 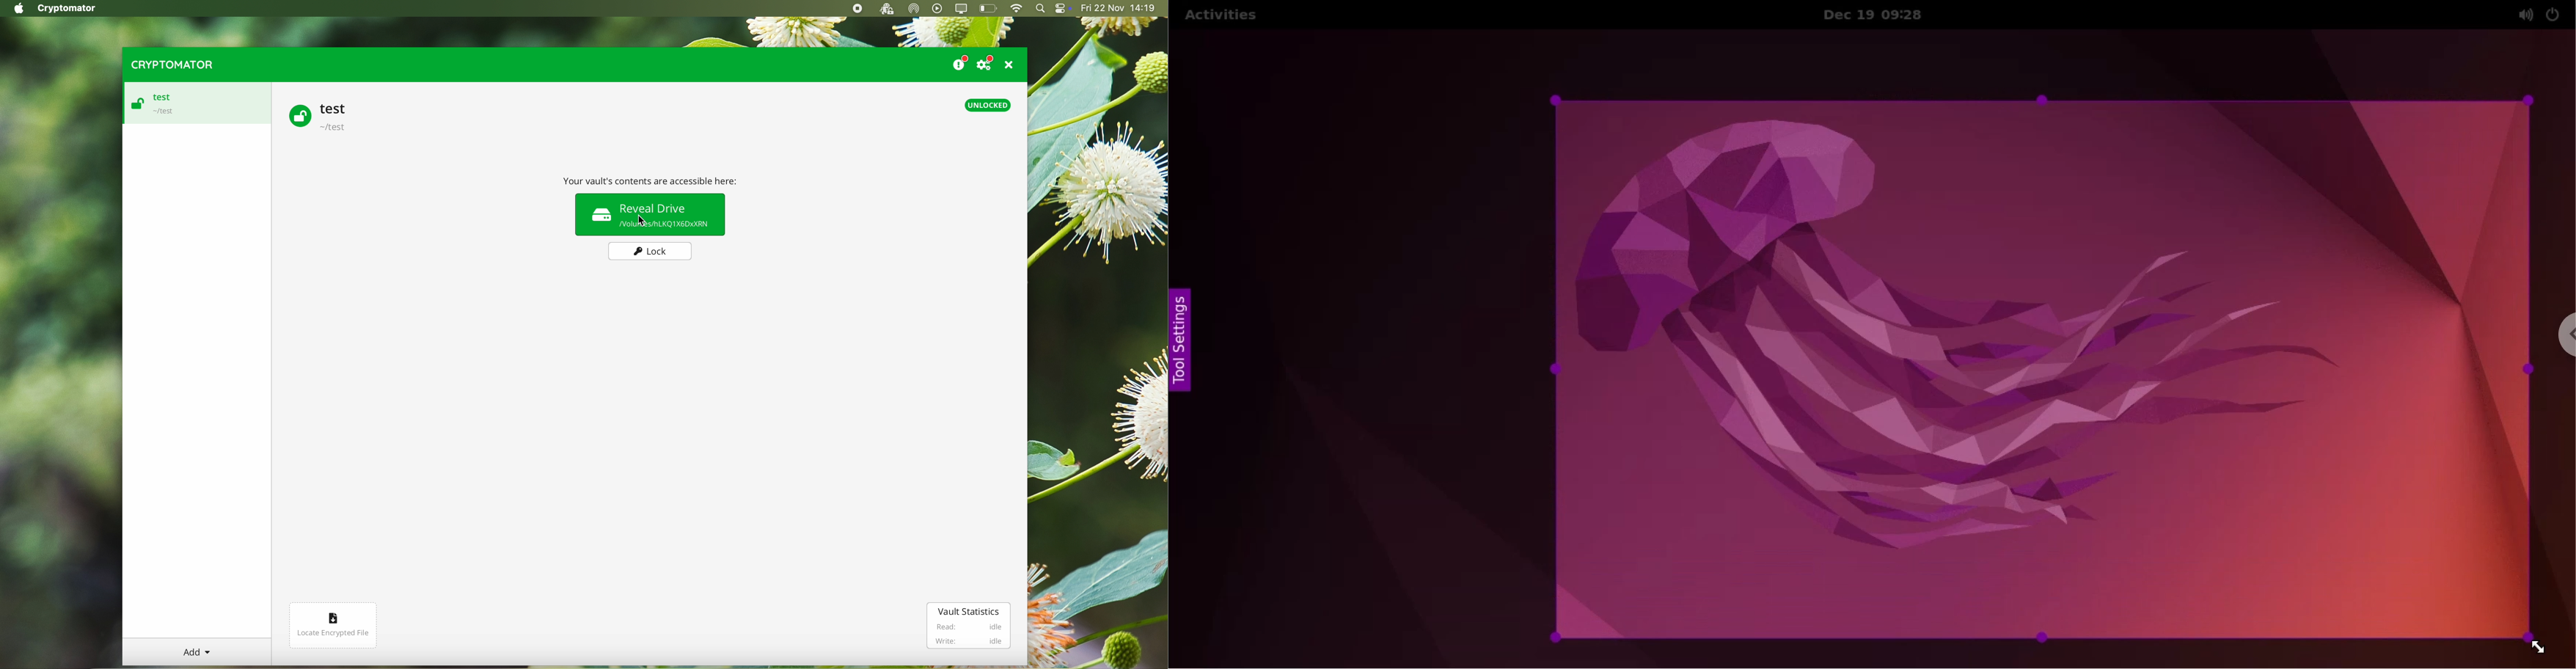 What do you see at coordinates (2559, 336) in the screenshot?
I see `chrome options` at bounding box center [2559, 336].